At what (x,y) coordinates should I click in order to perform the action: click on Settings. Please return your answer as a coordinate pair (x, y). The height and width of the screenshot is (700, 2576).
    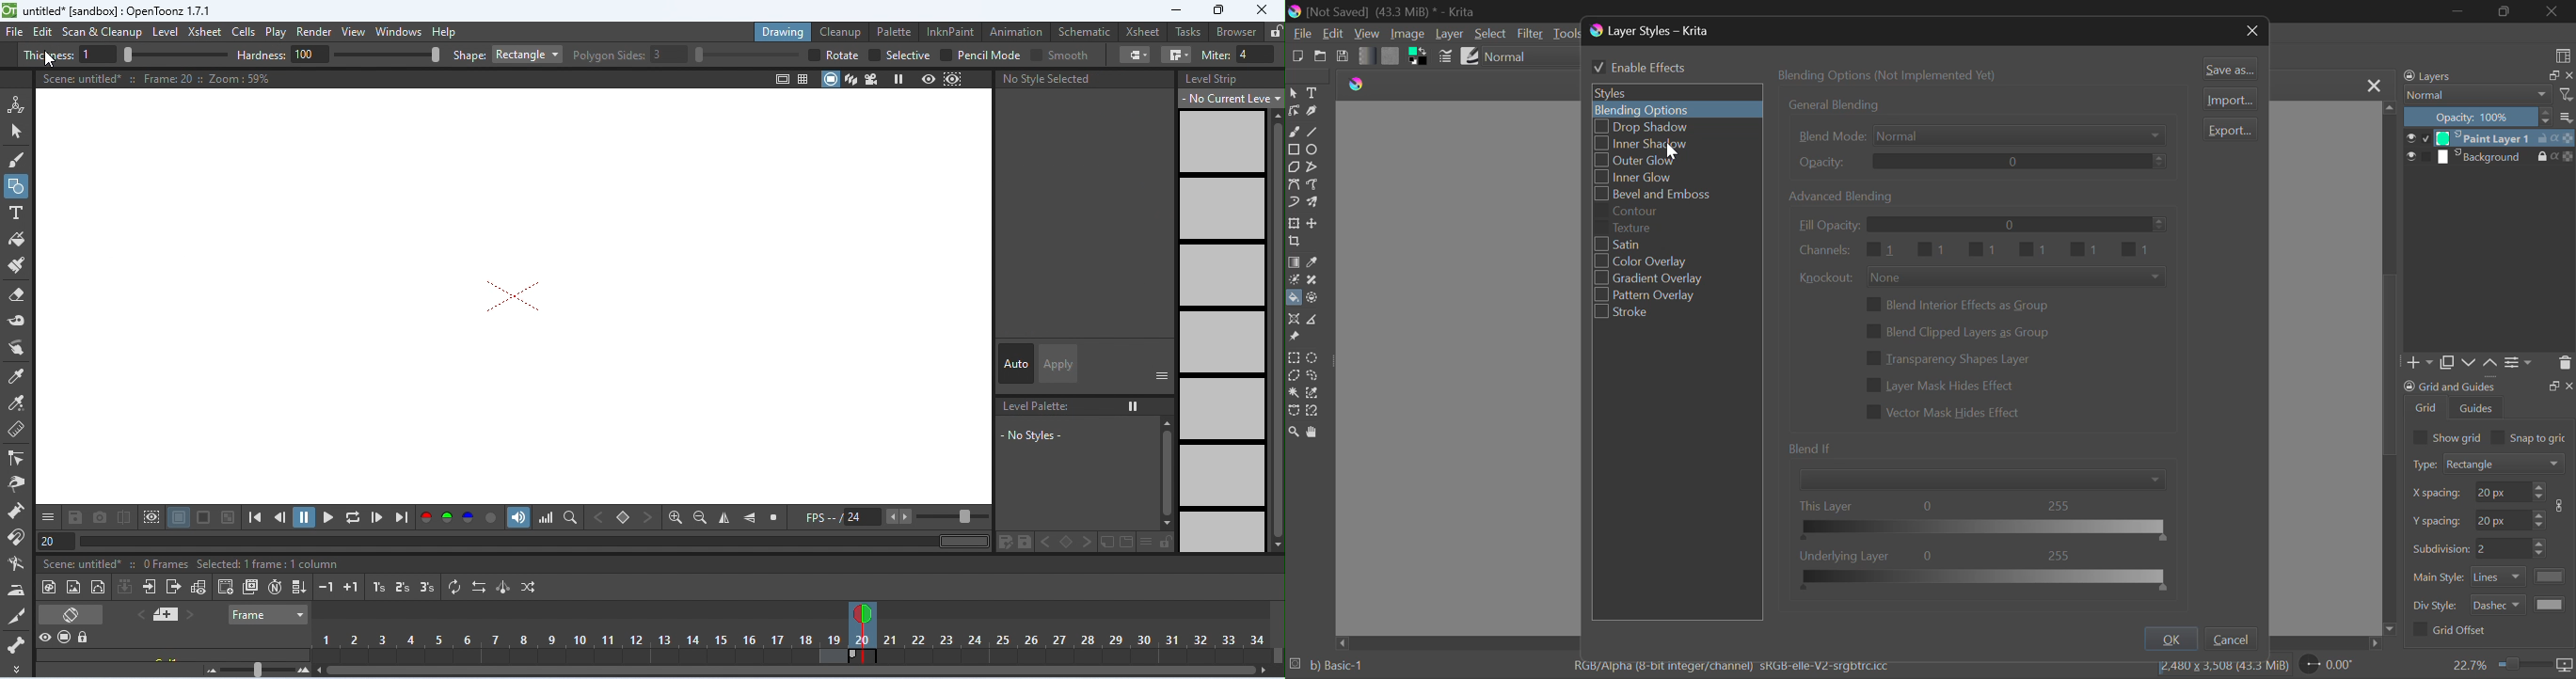
    Looking at the image, I should click on (2521, 366).